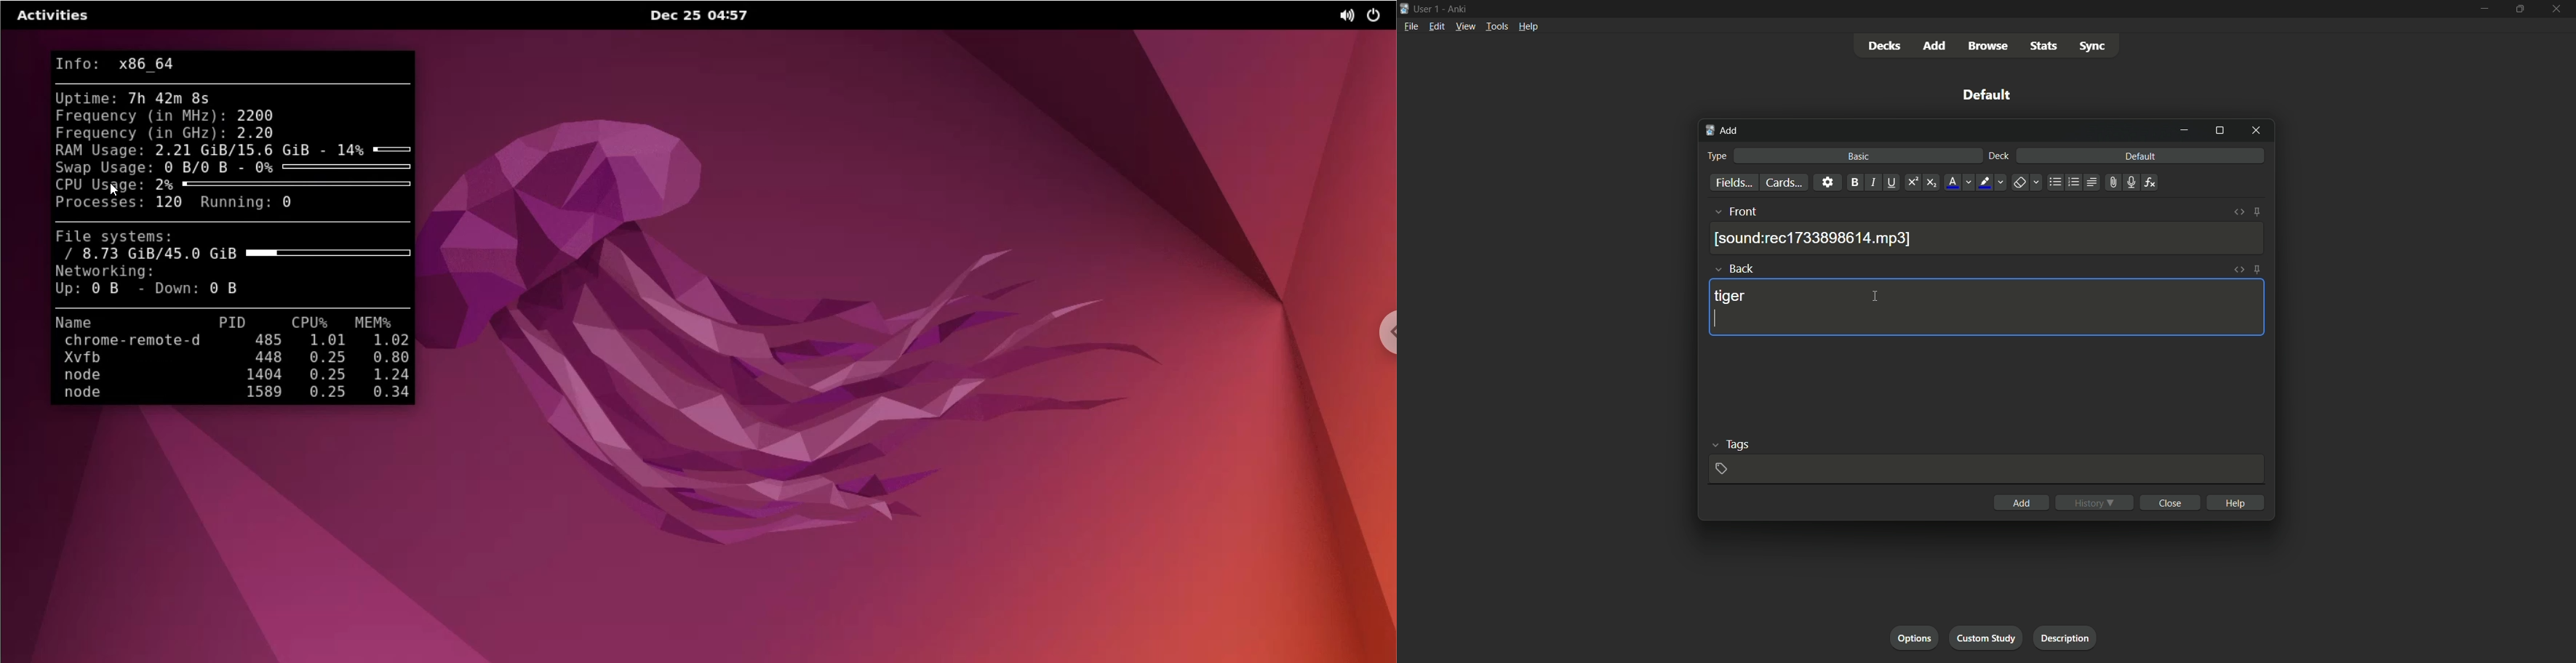 This screenshot has height=672, width=2576. I want to click on subscript, so click(1933, 182).